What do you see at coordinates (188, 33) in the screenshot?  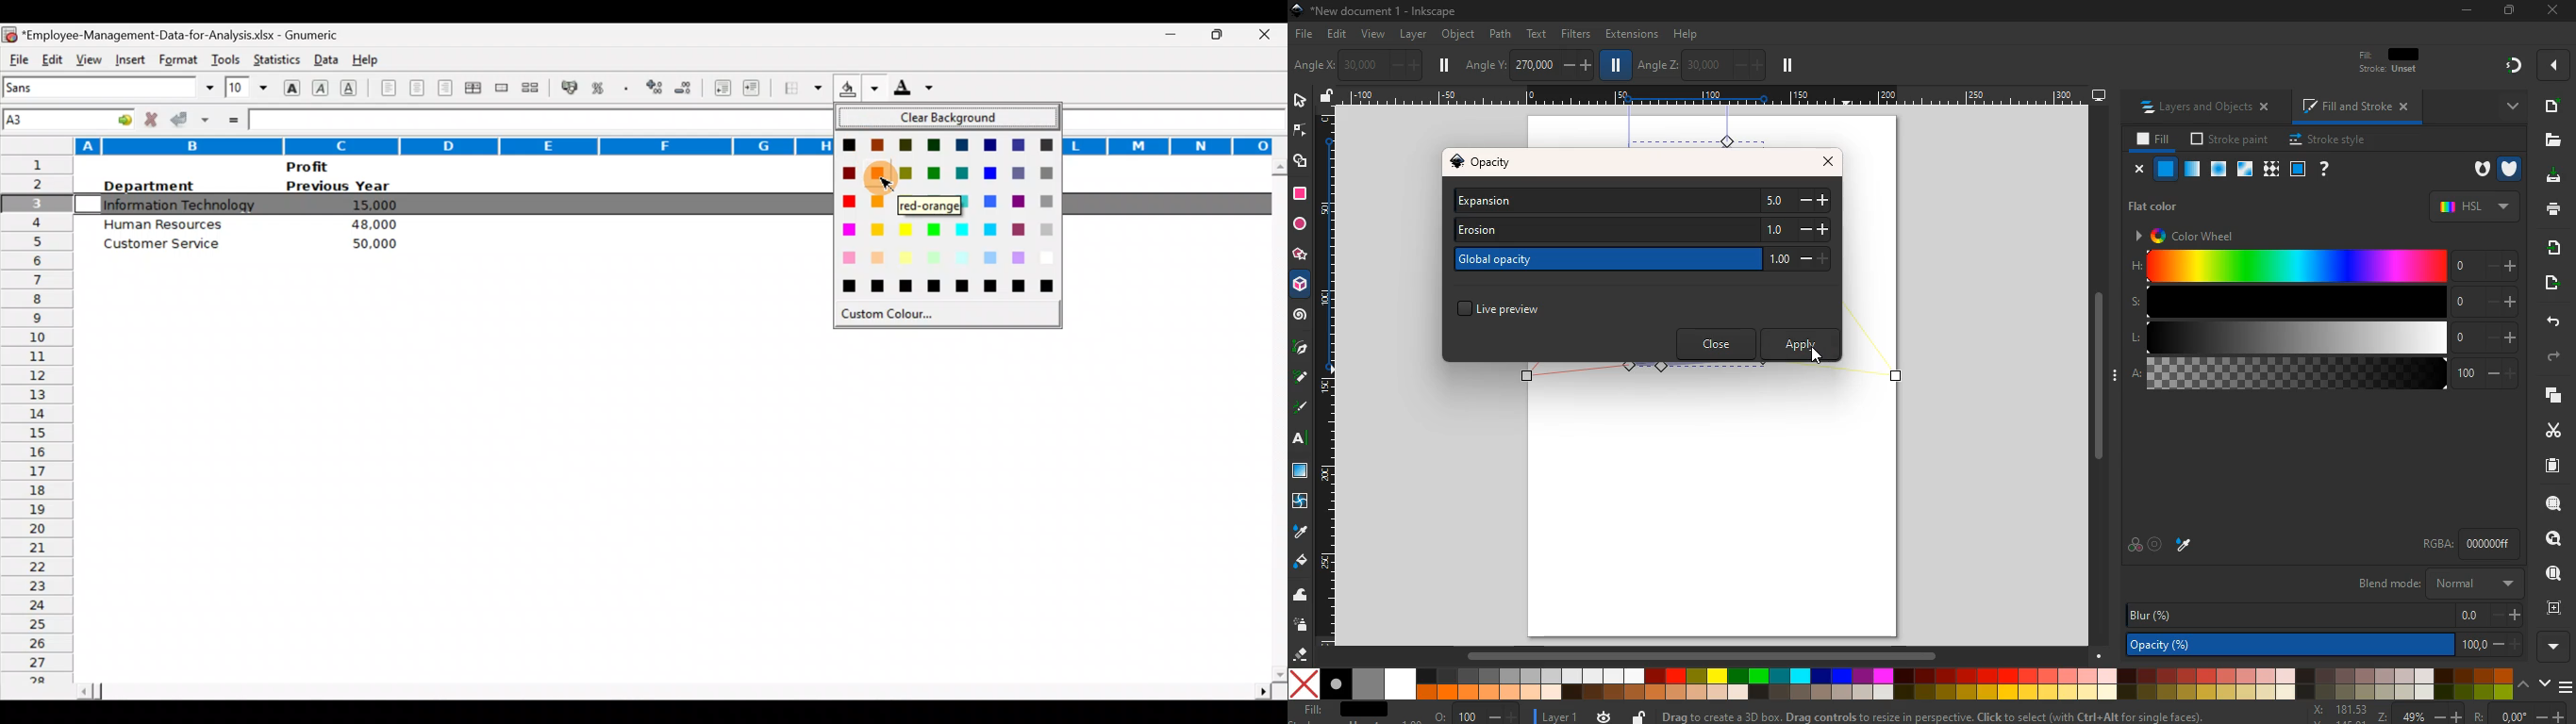 I see `*Employee-Management-Data-for-Analysis.xlsx - Gnumeric` at bounding box center [188, 33].